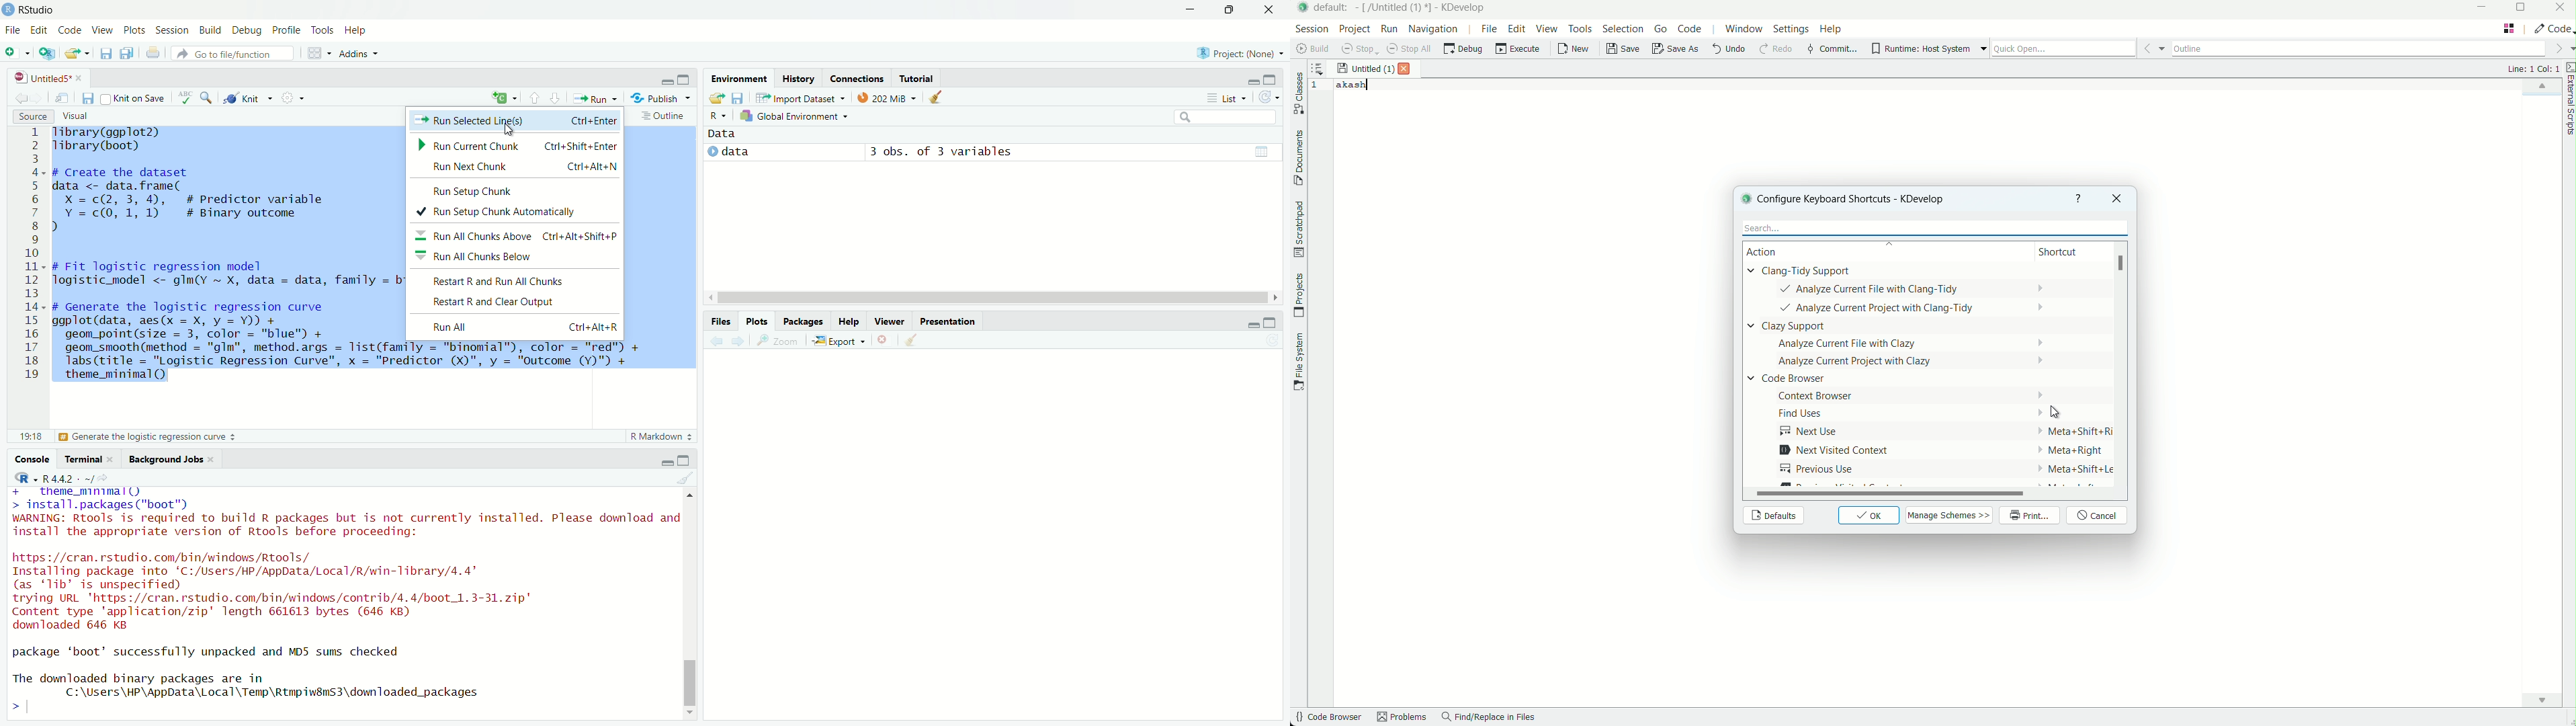 The width and height of the screenshot is (2576, 728). I want to click on — Run All Chunks Above  Ctrl+Alt+Shift+P, so click(517, 234).